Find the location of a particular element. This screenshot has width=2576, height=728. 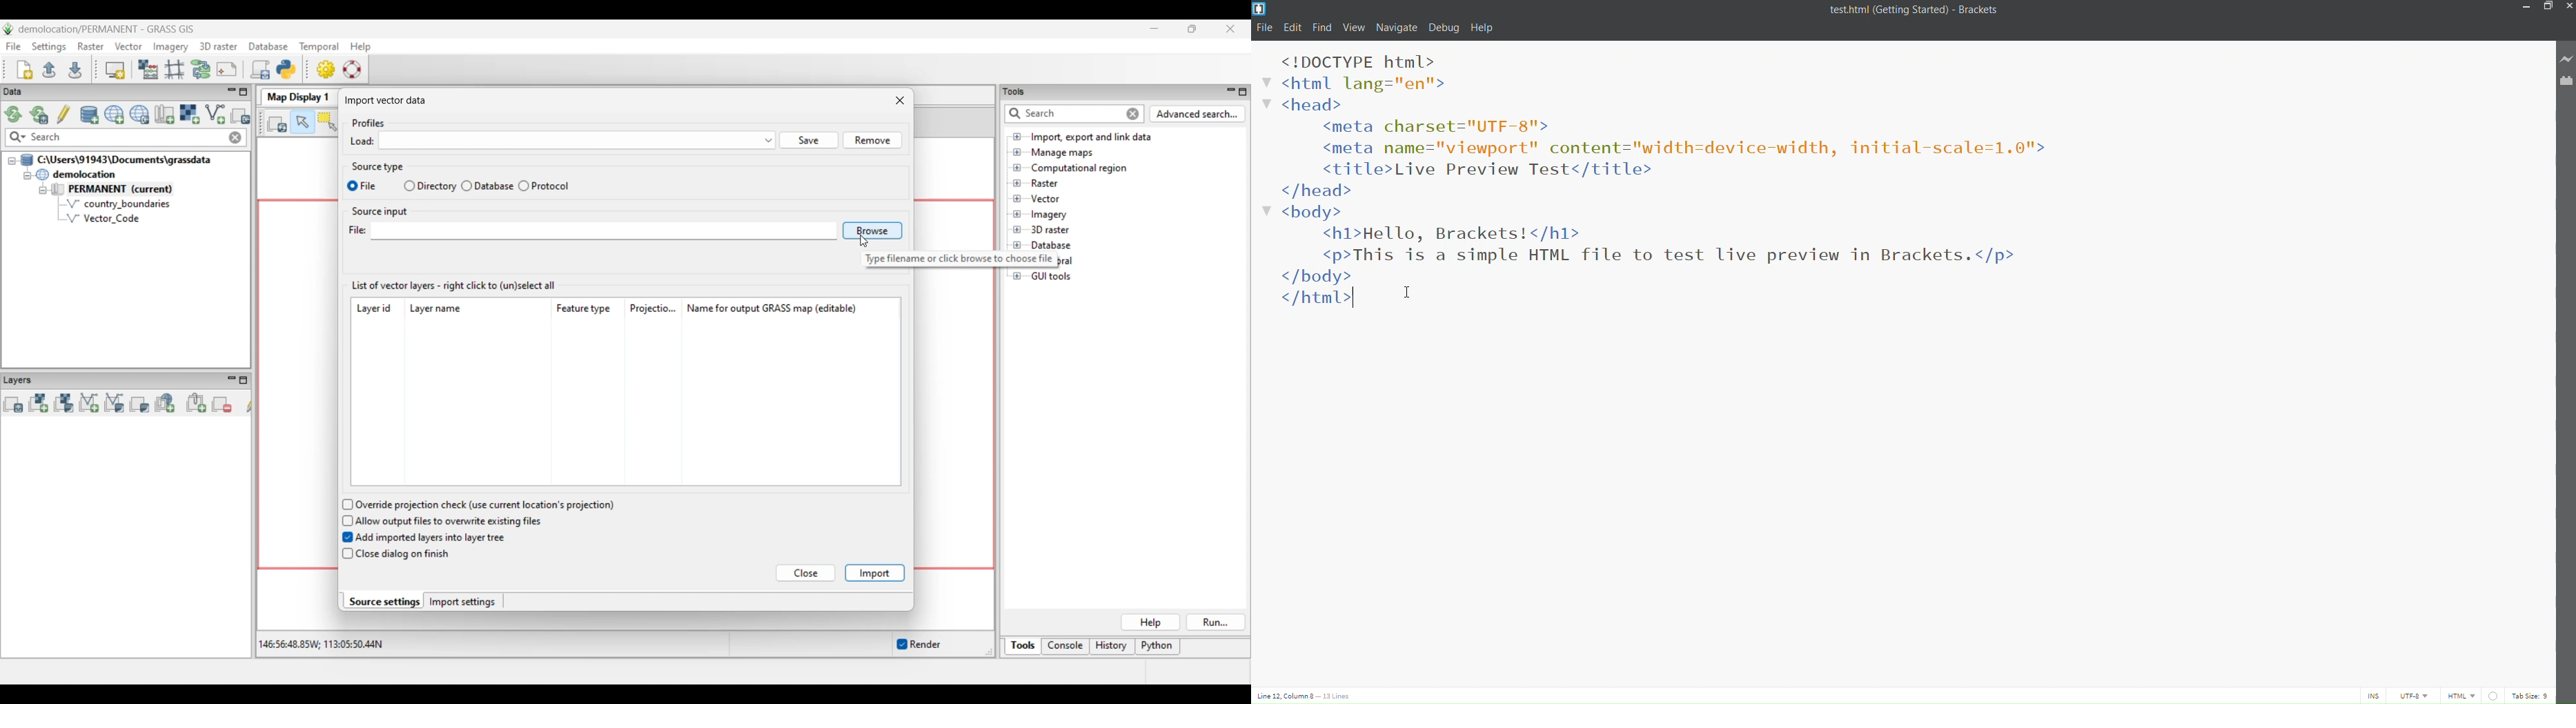

Maximize is located at coordinates (2546, 6).